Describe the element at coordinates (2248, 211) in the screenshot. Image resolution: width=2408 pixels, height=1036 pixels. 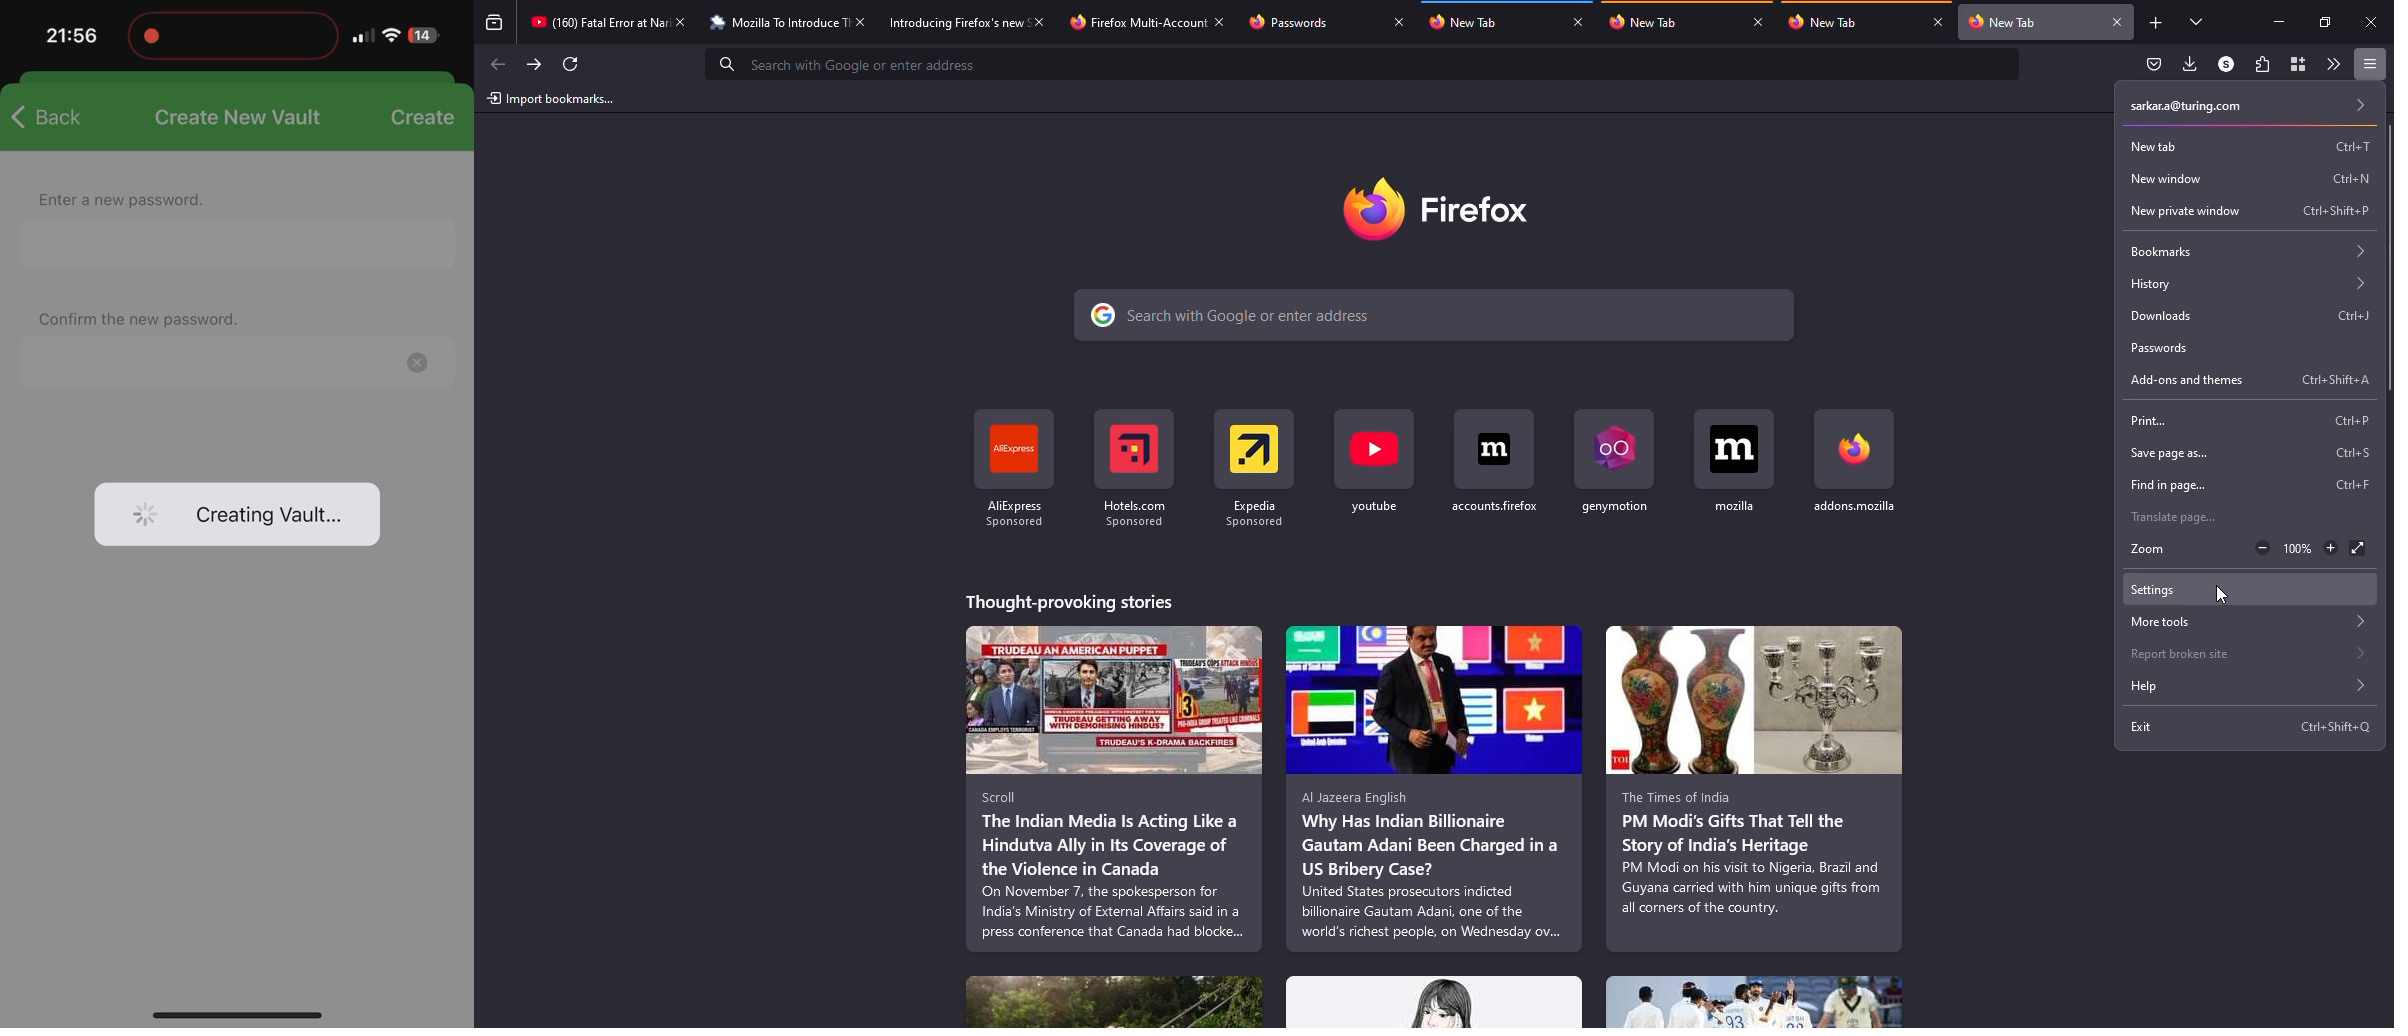
I see `private window` at that location.